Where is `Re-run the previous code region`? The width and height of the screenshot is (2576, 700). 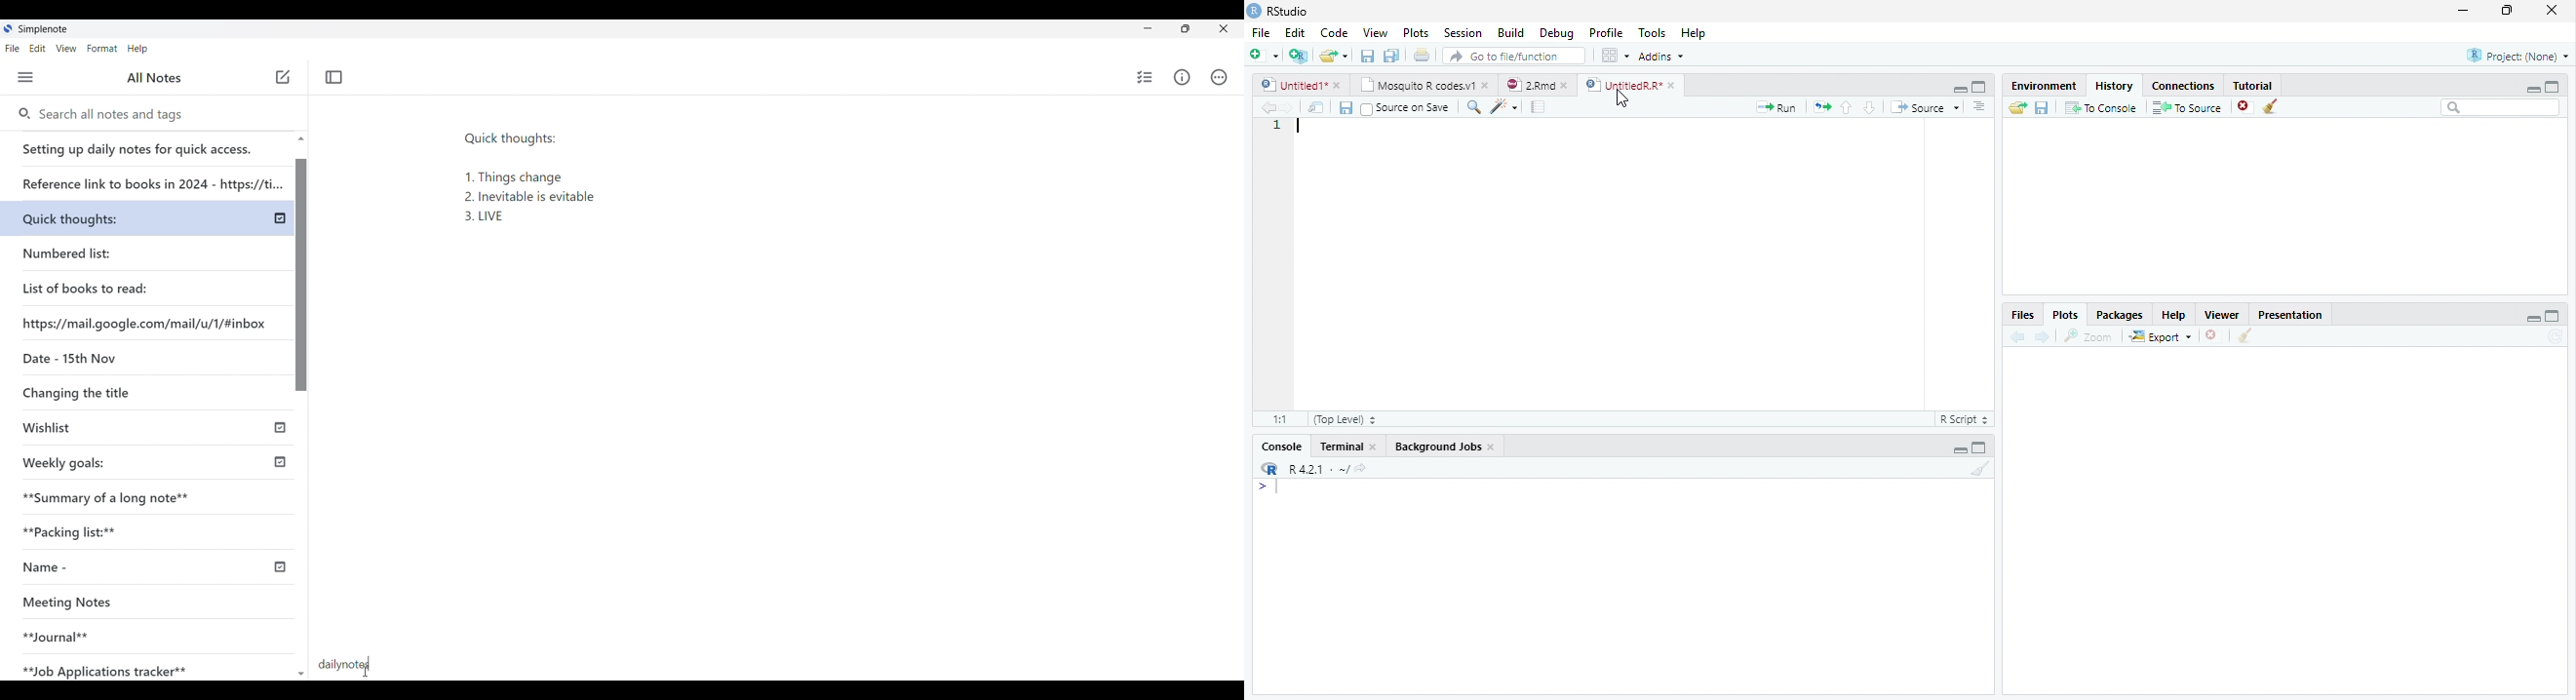 Re-run the previous code region is located at coordinates (1821, 107).